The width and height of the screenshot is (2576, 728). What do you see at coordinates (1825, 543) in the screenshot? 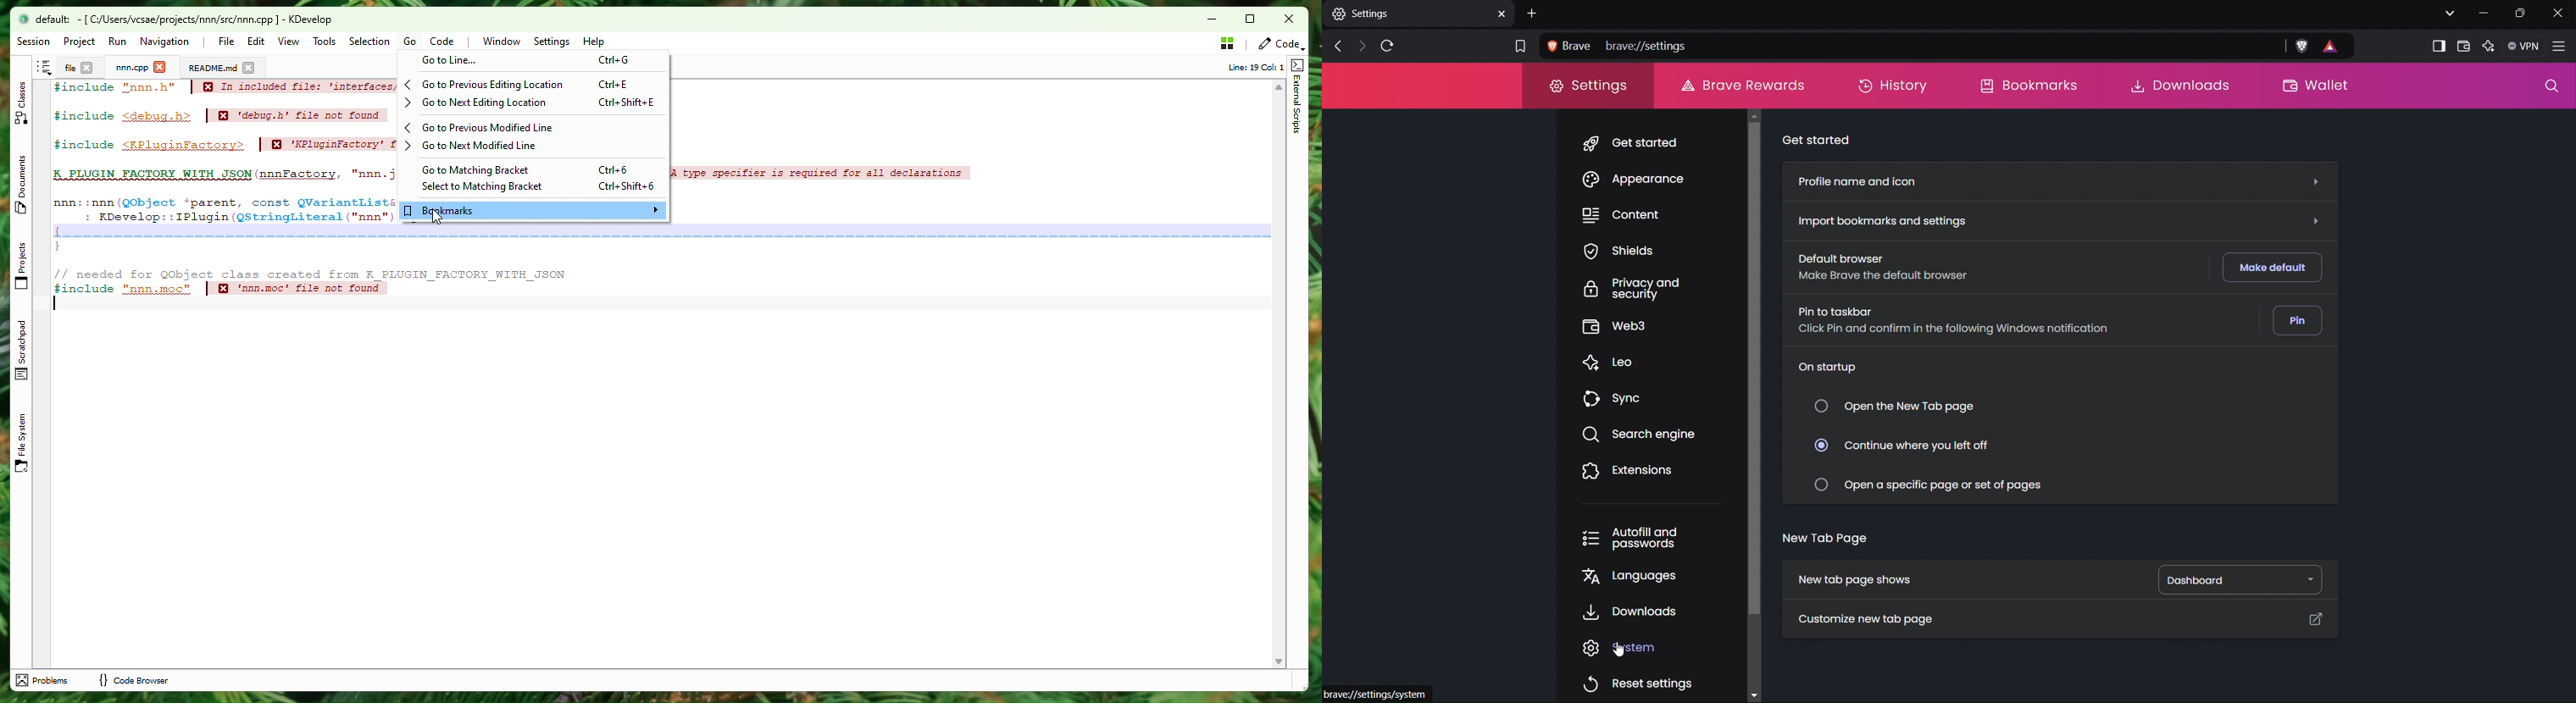
I see `New Tab Page` at bounding box center [1825, 543].